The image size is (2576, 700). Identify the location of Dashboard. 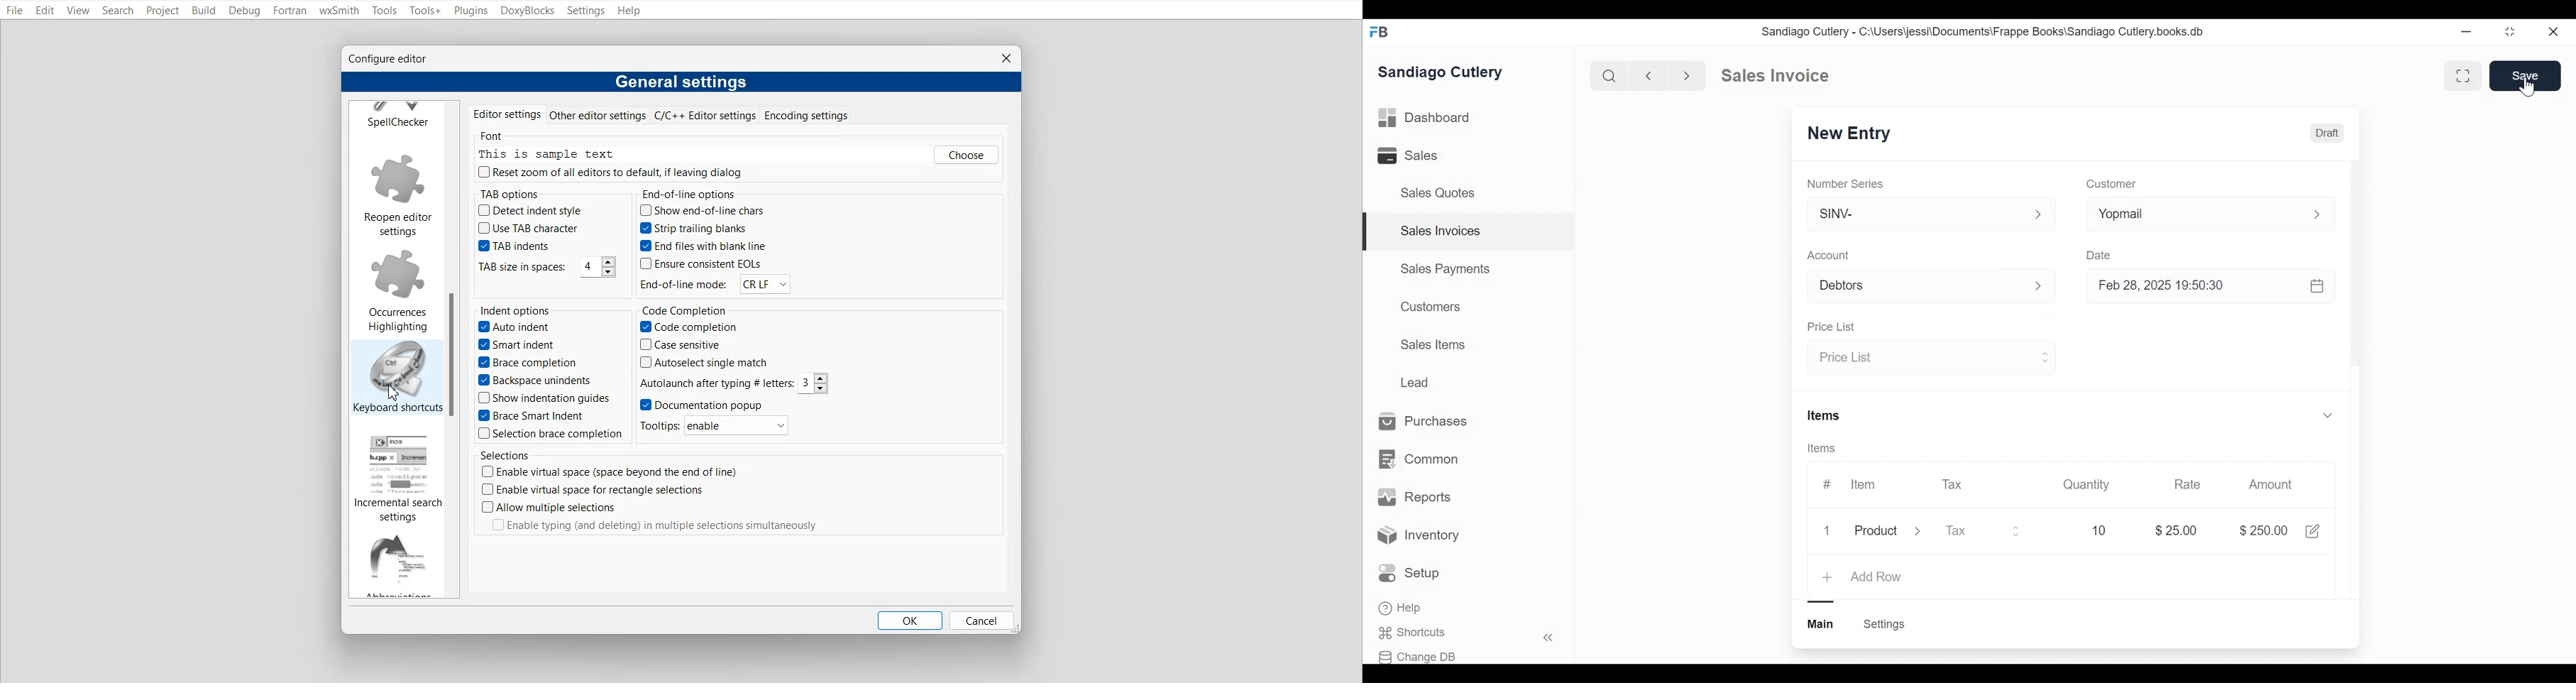
(1425, 116).